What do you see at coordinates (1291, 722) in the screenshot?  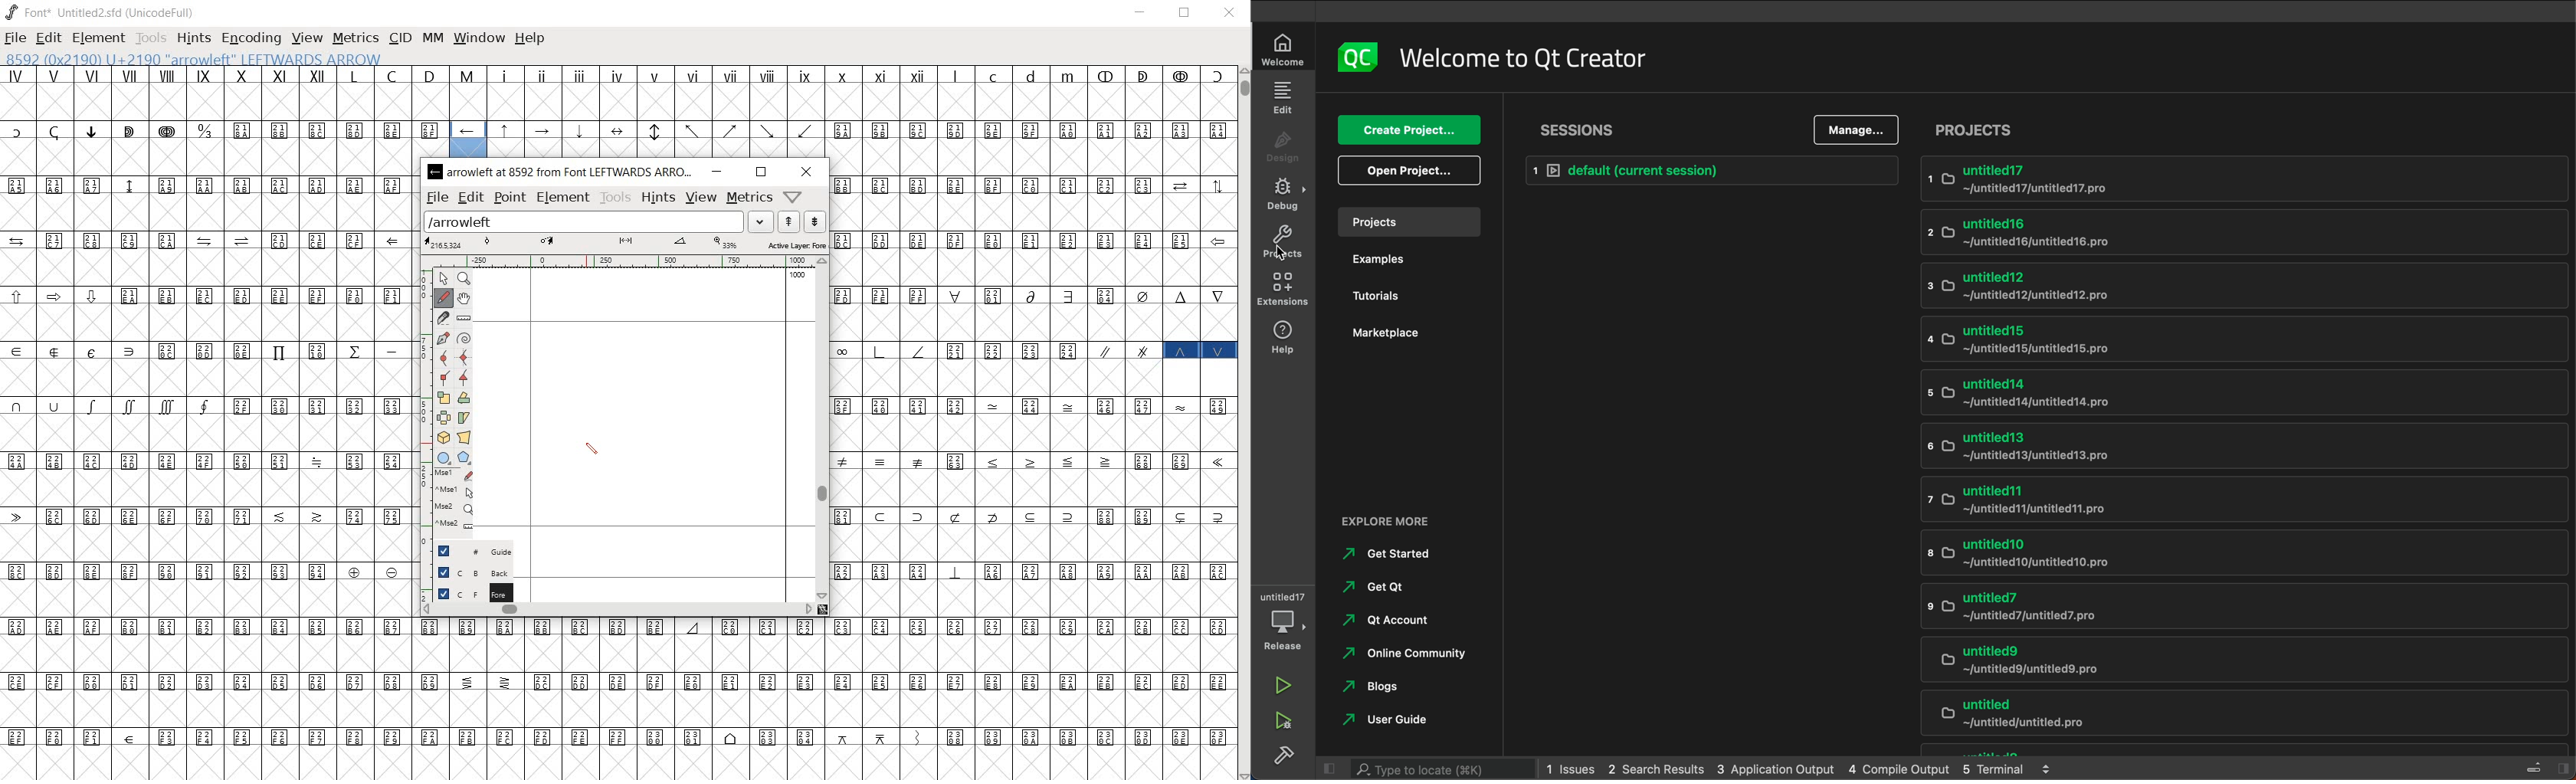 I see `run and debug` at bounding box center [1291, 722].